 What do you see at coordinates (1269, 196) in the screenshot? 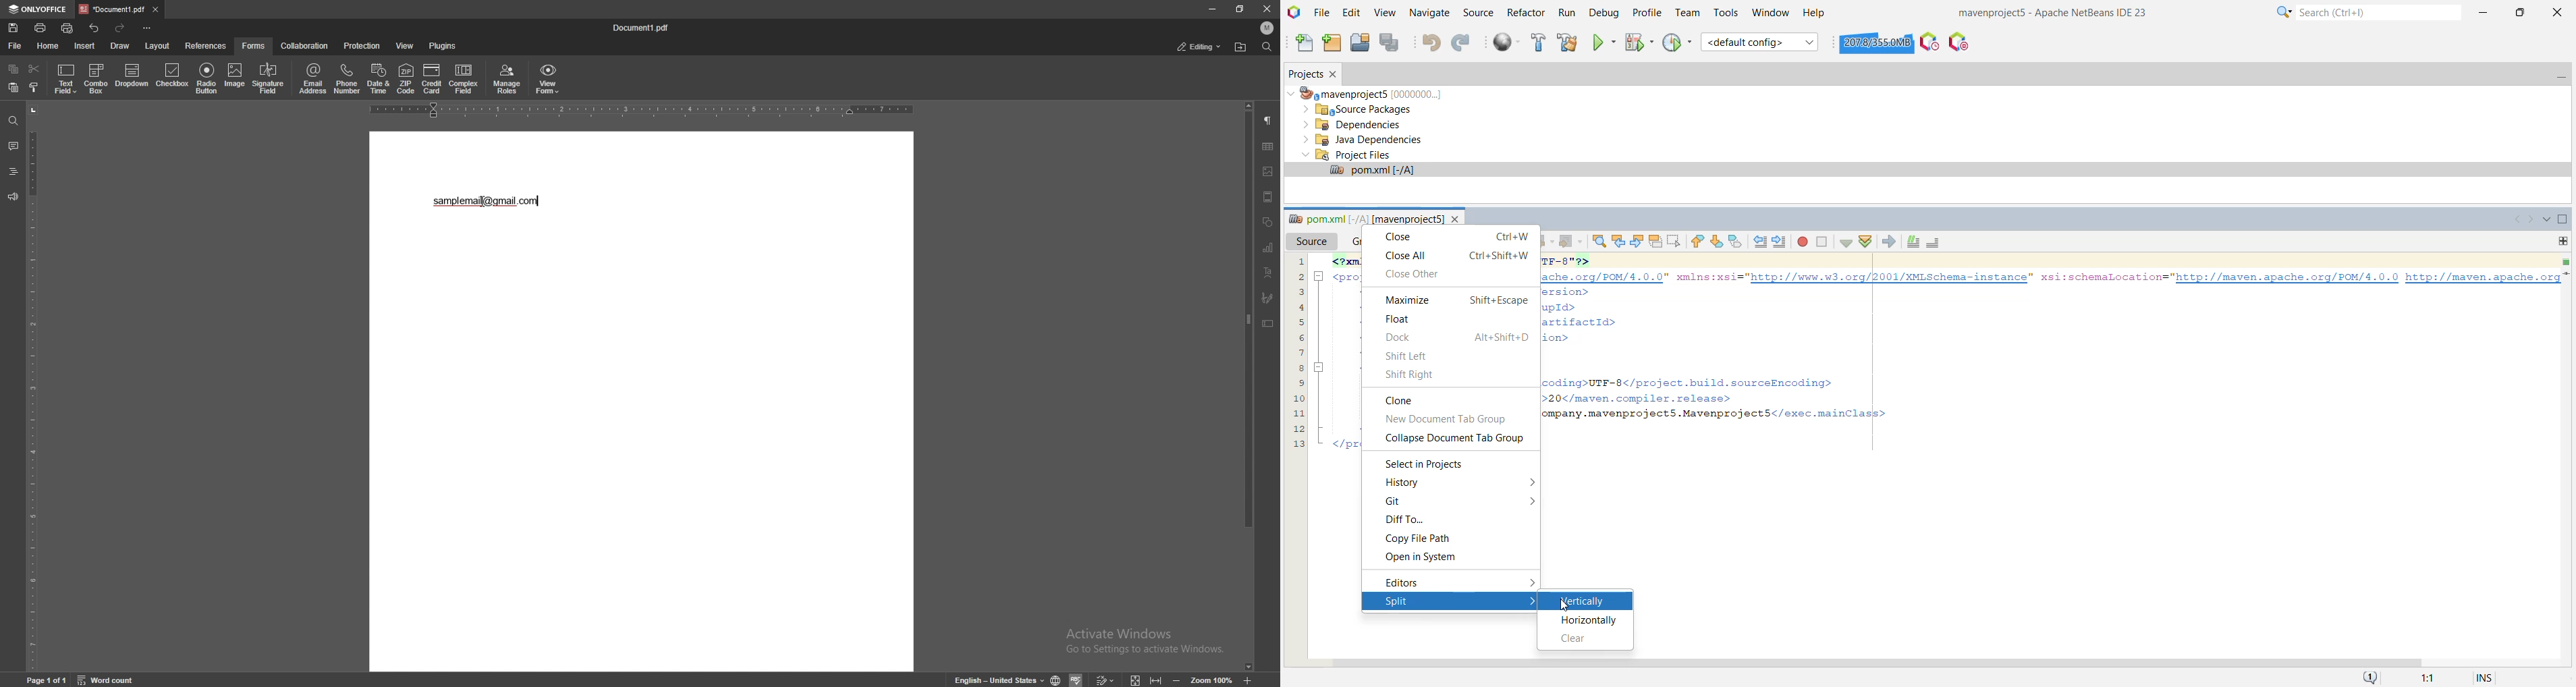
I see `header and footer` at bounding box center [1269, 196].